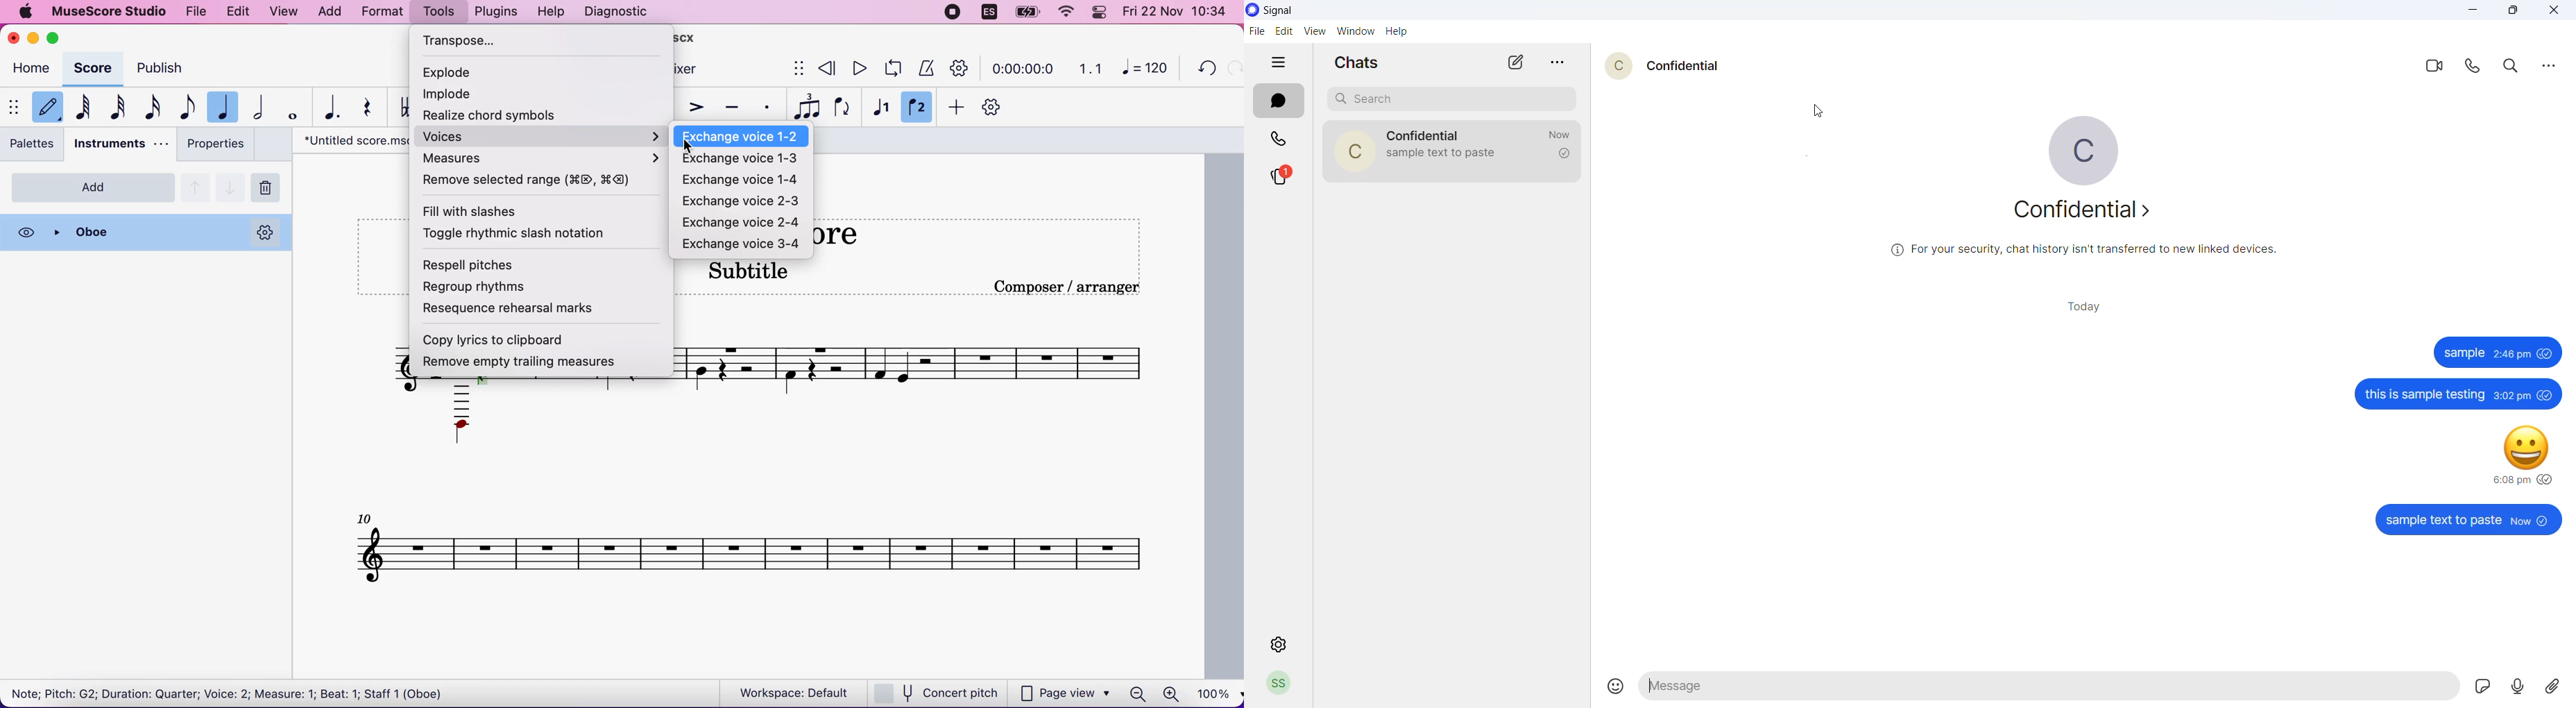  What do you see at coordinates (2446, 394) in the screenshot?
I see `this is sample testing` at bounding box center [2446, 394].